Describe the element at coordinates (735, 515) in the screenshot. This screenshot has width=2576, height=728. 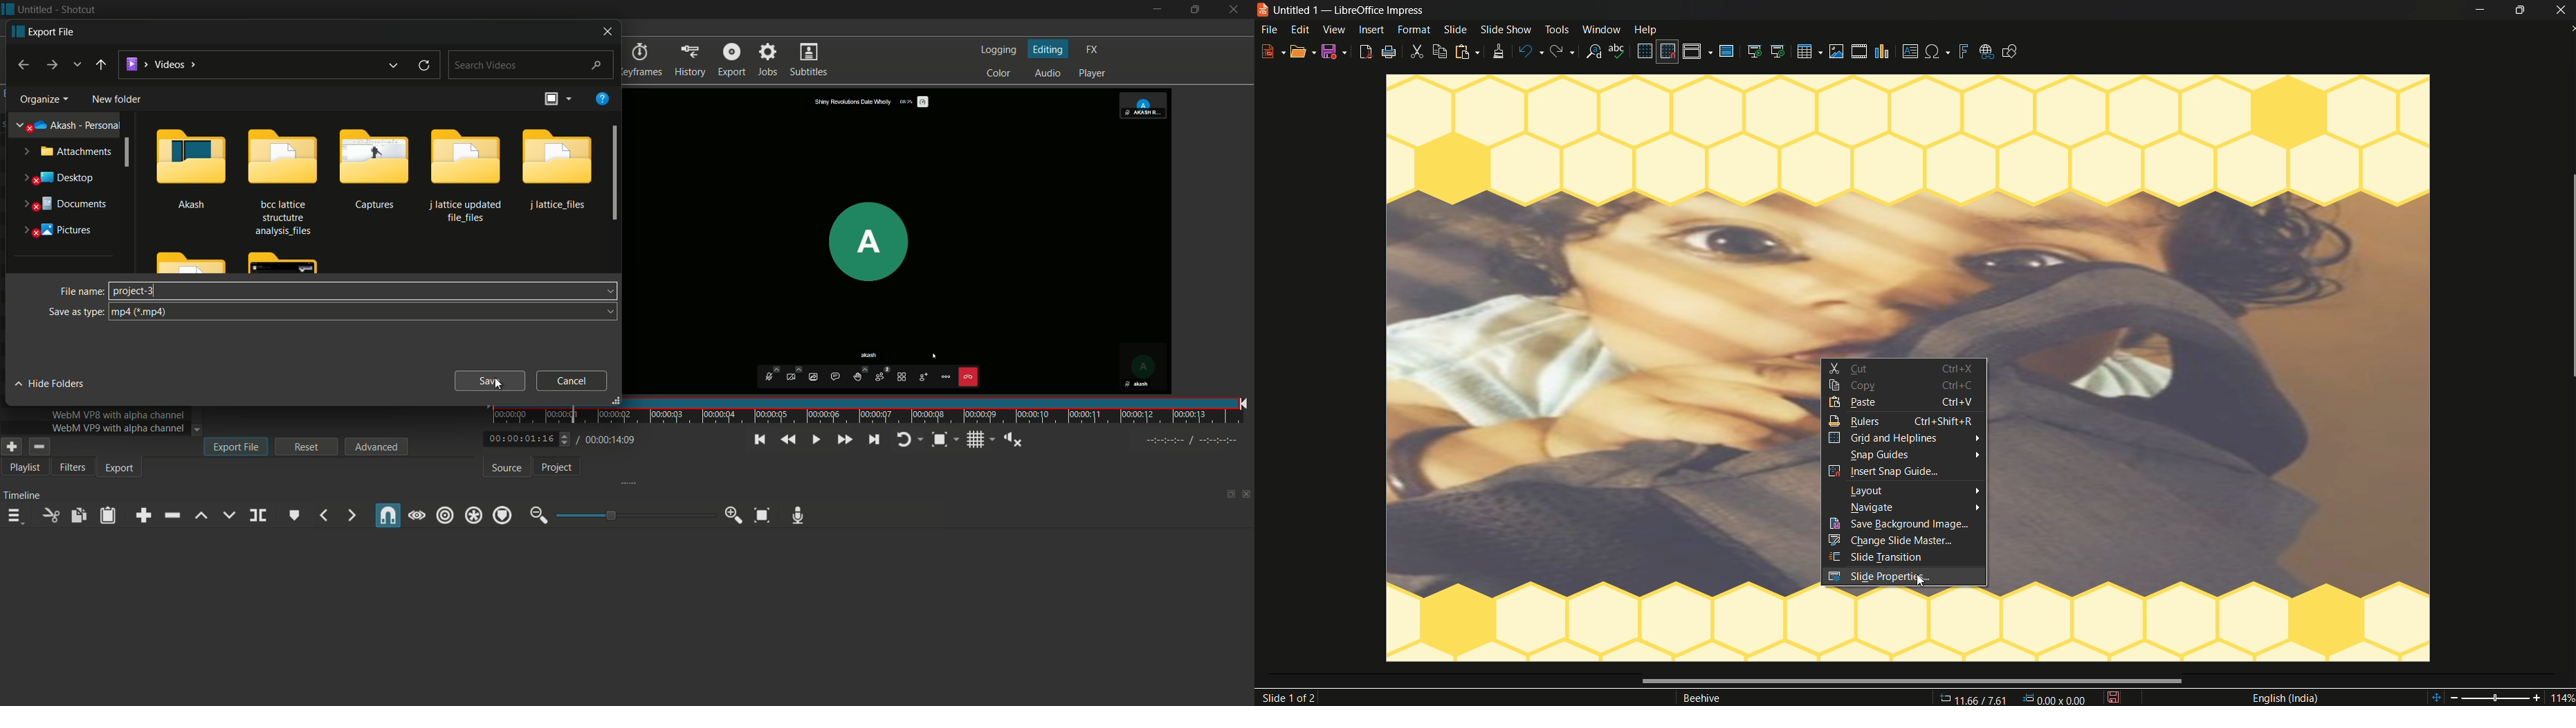
I see `zoom in` at that location.